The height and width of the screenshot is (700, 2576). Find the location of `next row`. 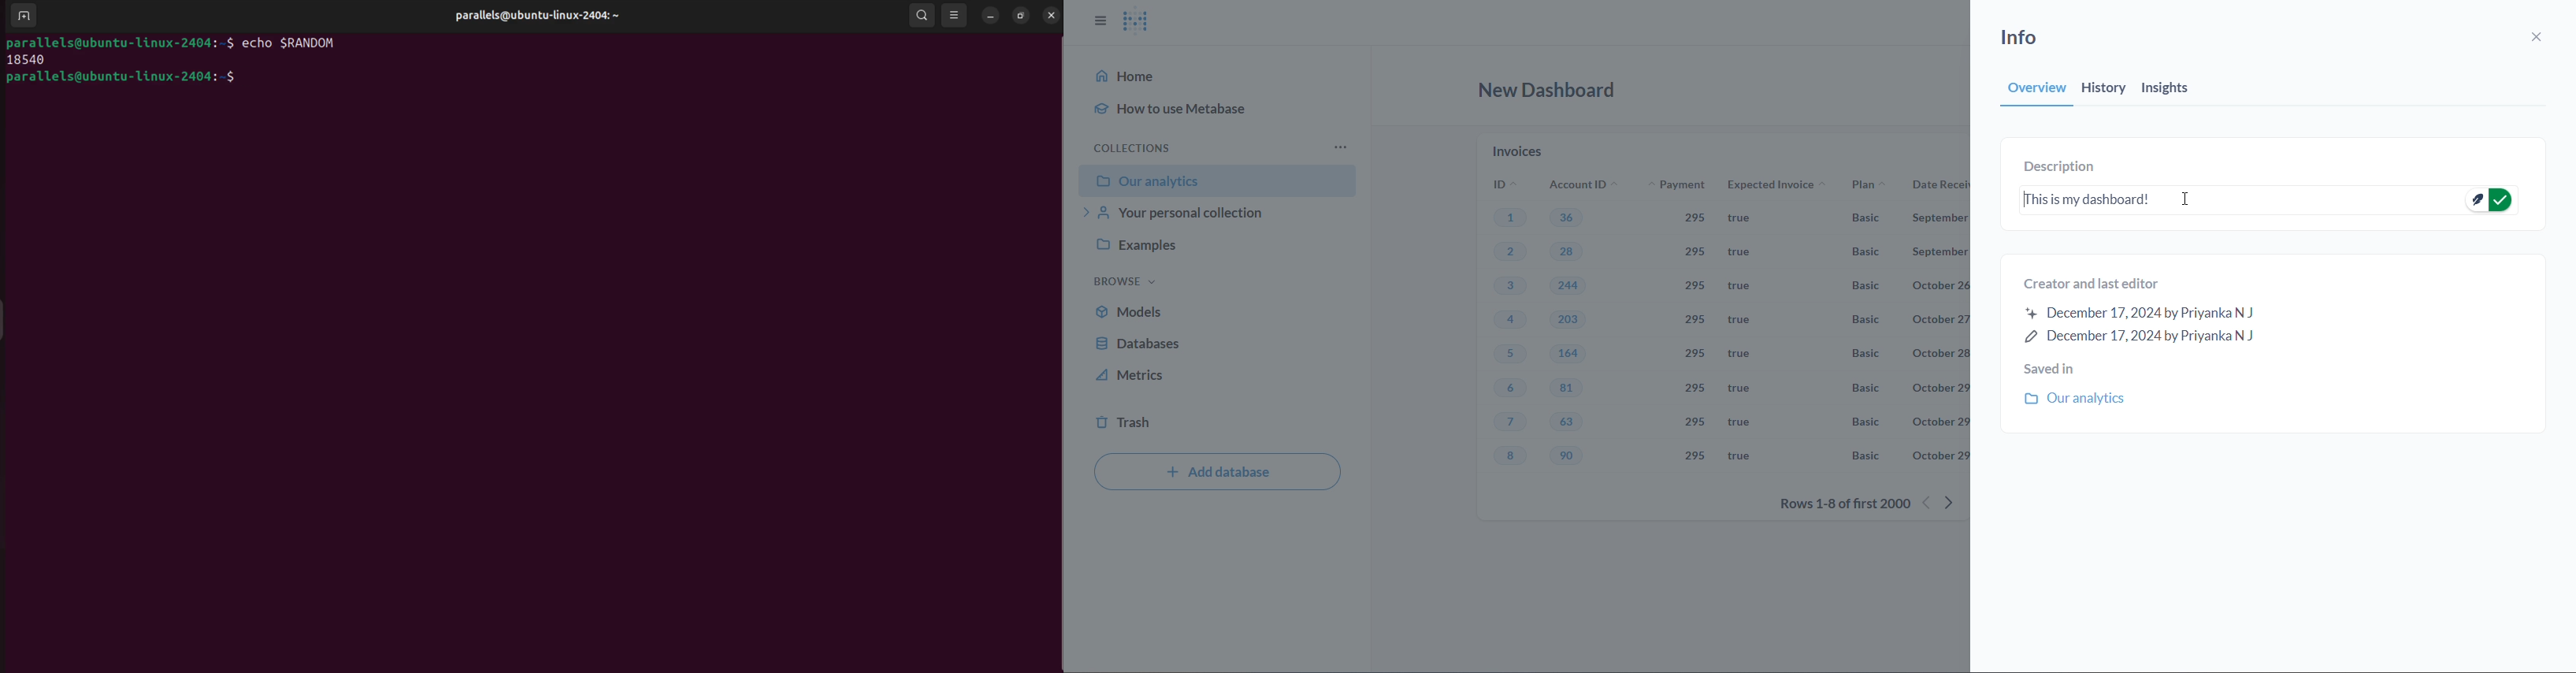

next row is located at coordinates (1958, 500).